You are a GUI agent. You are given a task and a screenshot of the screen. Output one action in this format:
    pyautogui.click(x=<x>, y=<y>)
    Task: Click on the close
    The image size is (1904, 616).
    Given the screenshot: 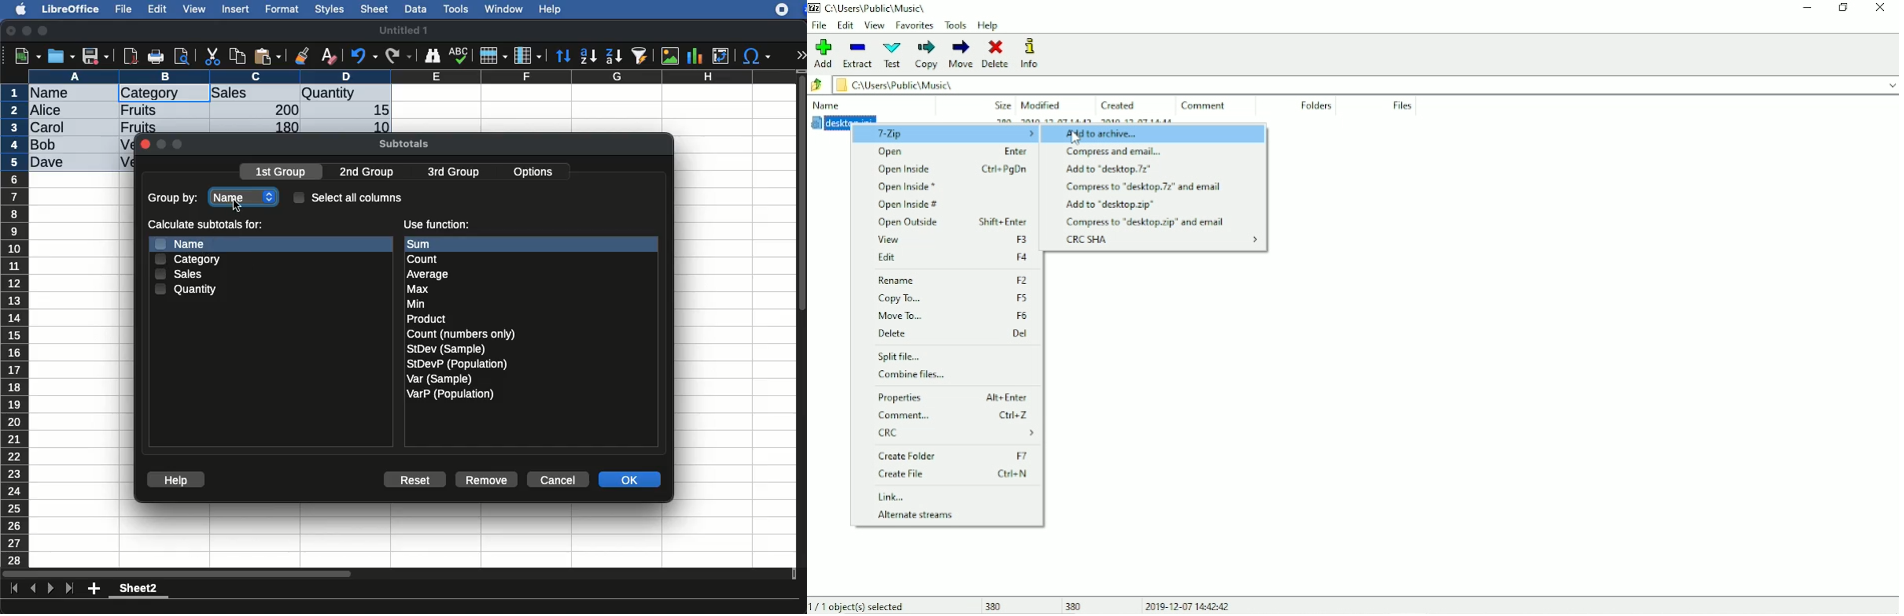 What is the action you would take?
    pyautogui.click(x=145, y=146)
    